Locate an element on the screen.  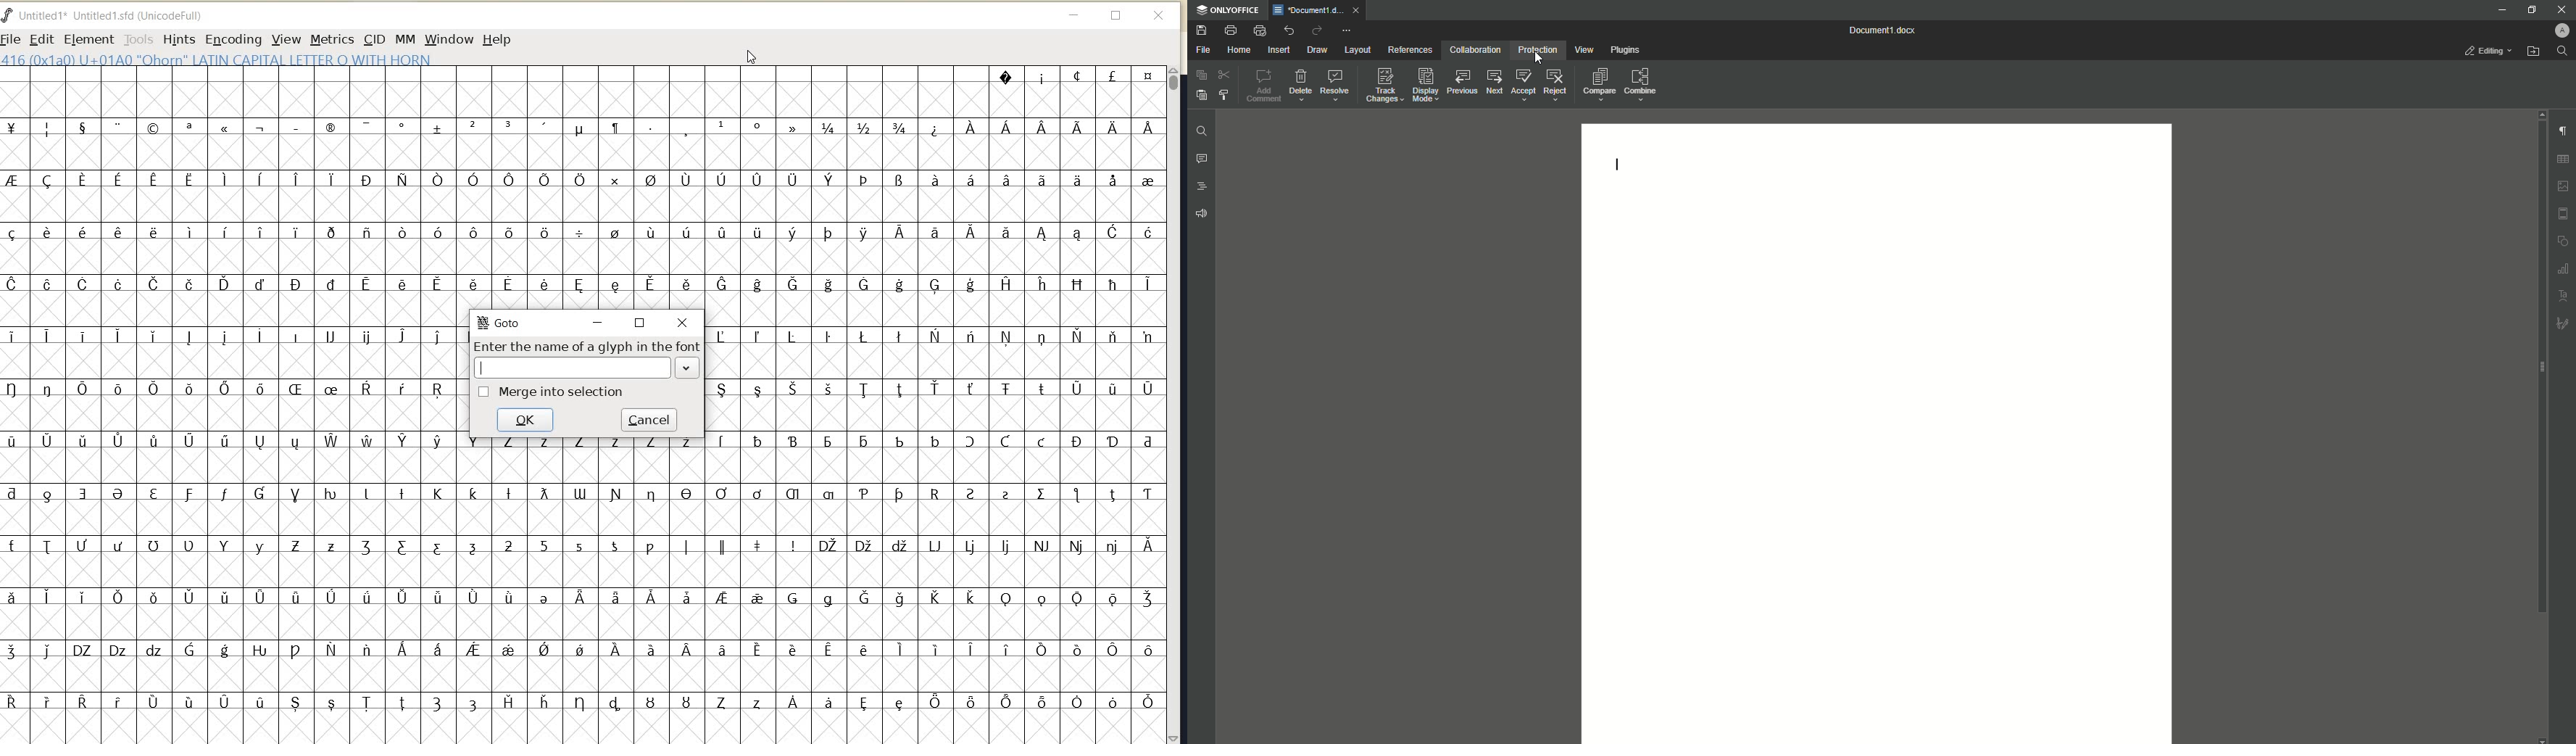
scroll down is located at coordinates (2541, 738).